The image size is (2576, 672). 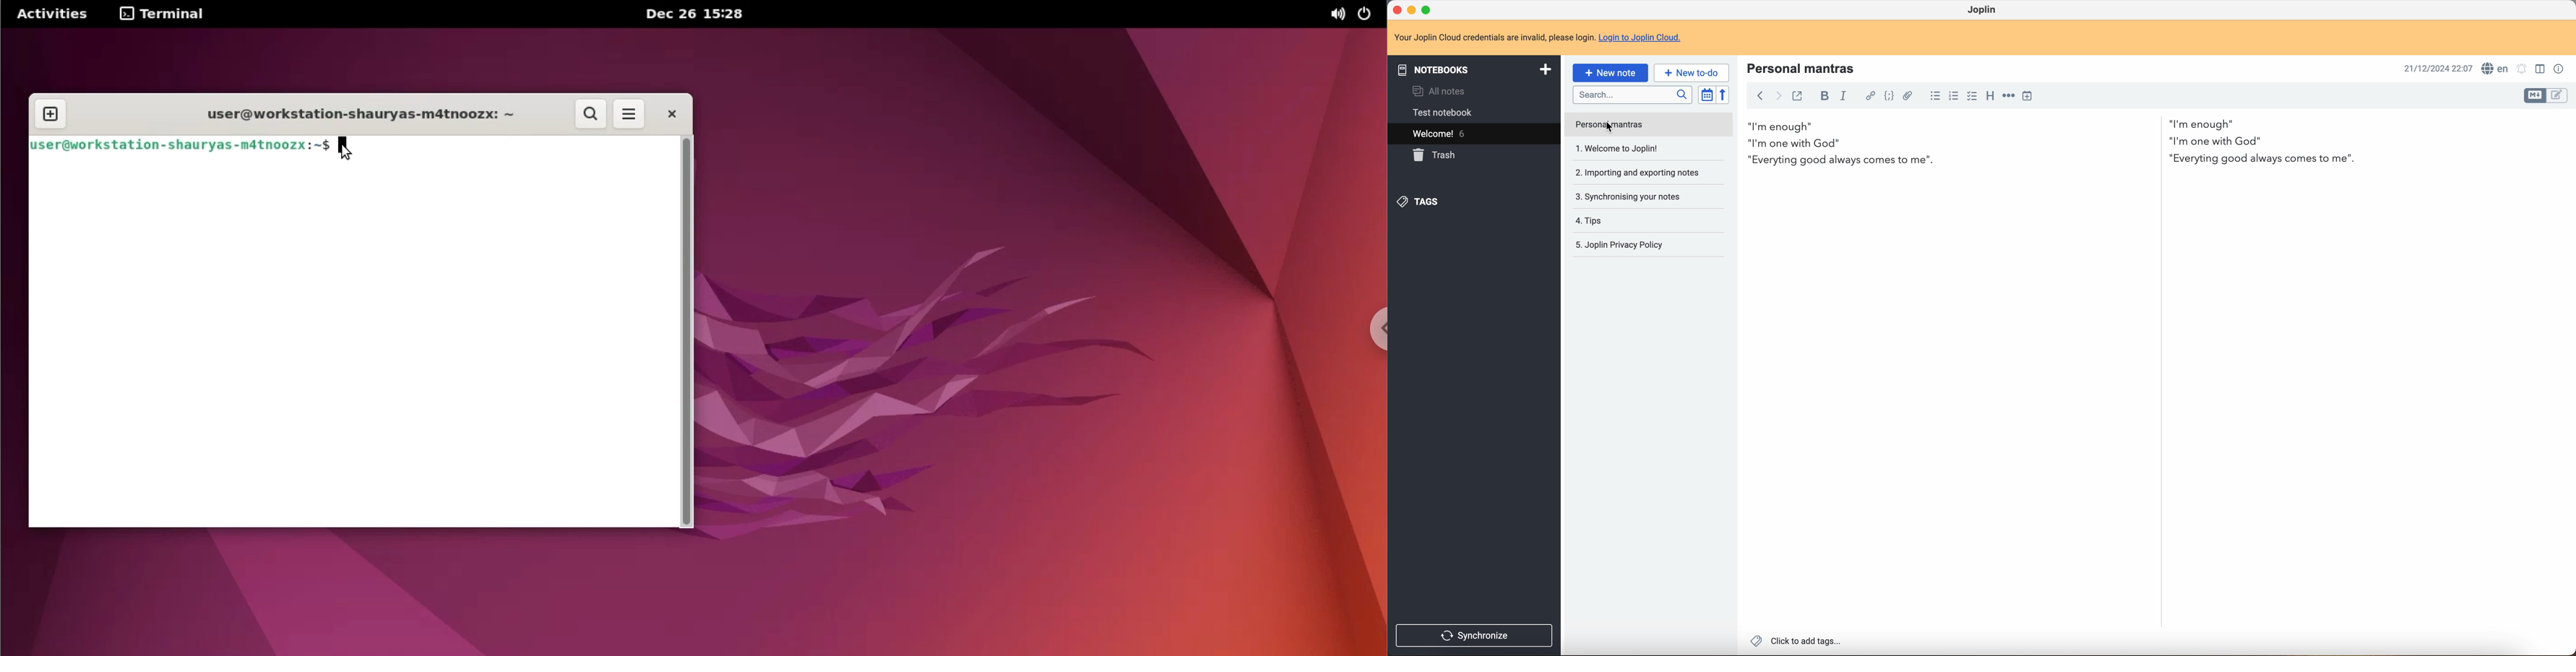 What do you see at coordinates (1798, 642) in the screenshot?
I see `click to add tags` at bounding box center [1798, 642].